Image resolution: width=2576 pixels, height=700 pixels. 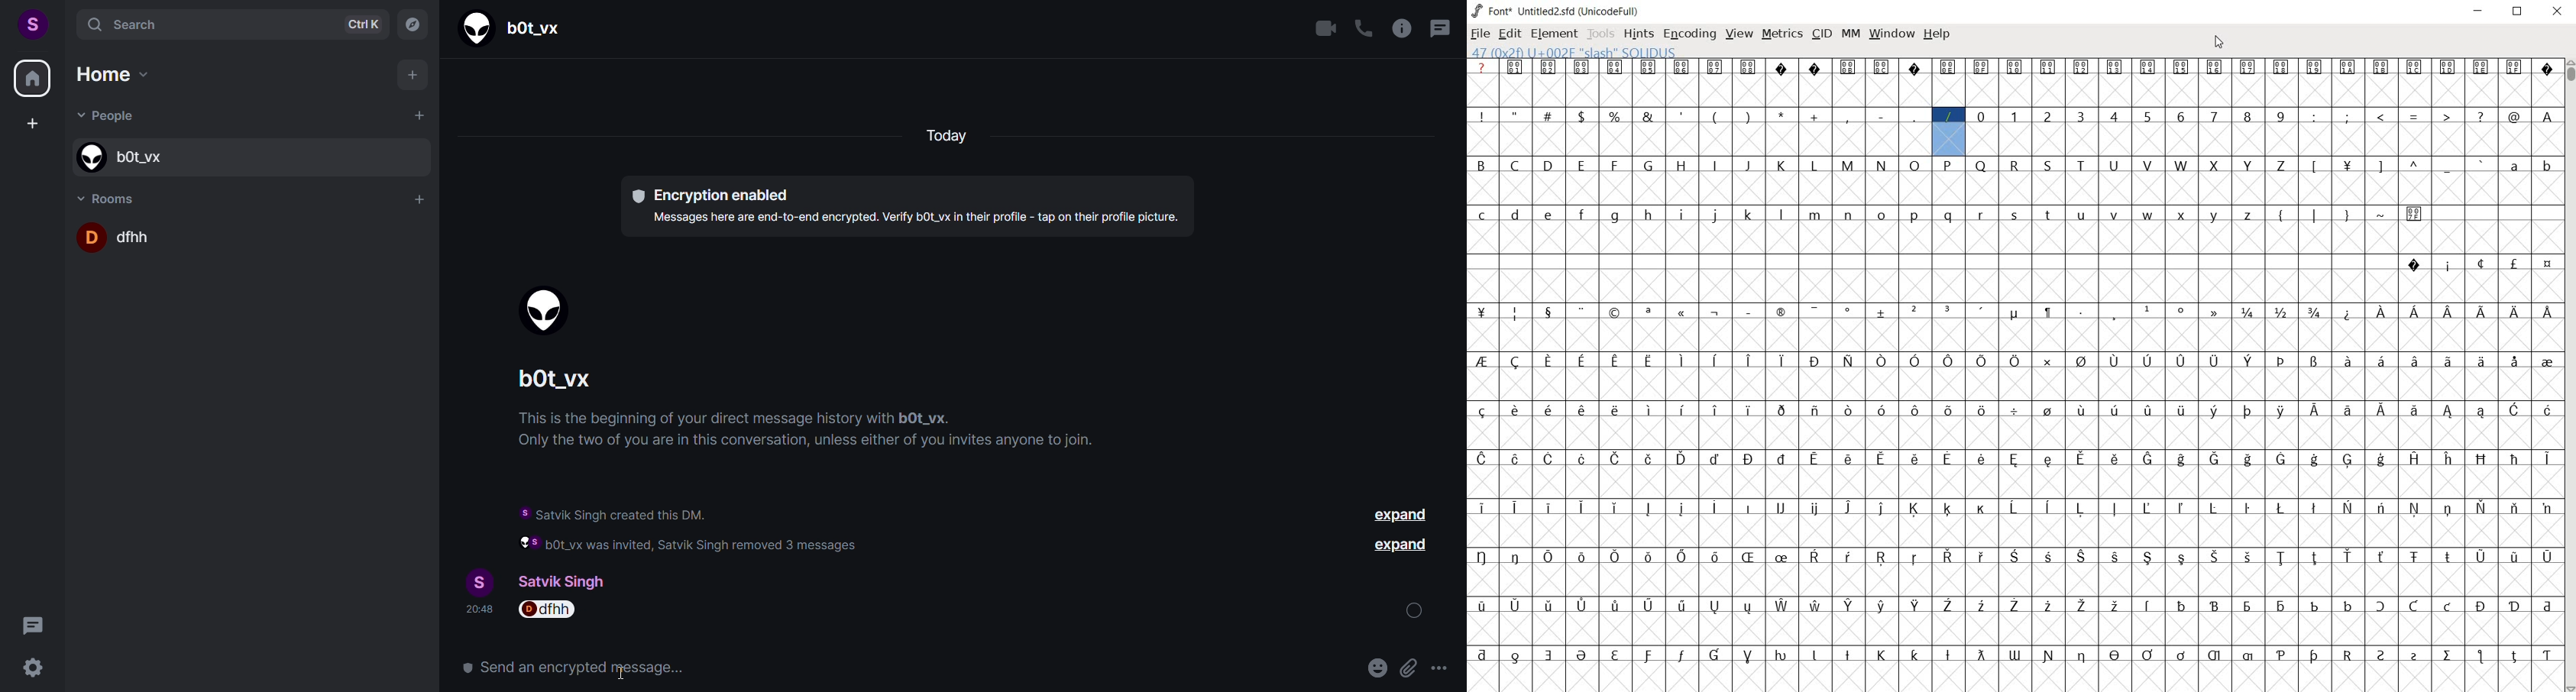 I want to click on HELP, so click(x=1938, y=35).